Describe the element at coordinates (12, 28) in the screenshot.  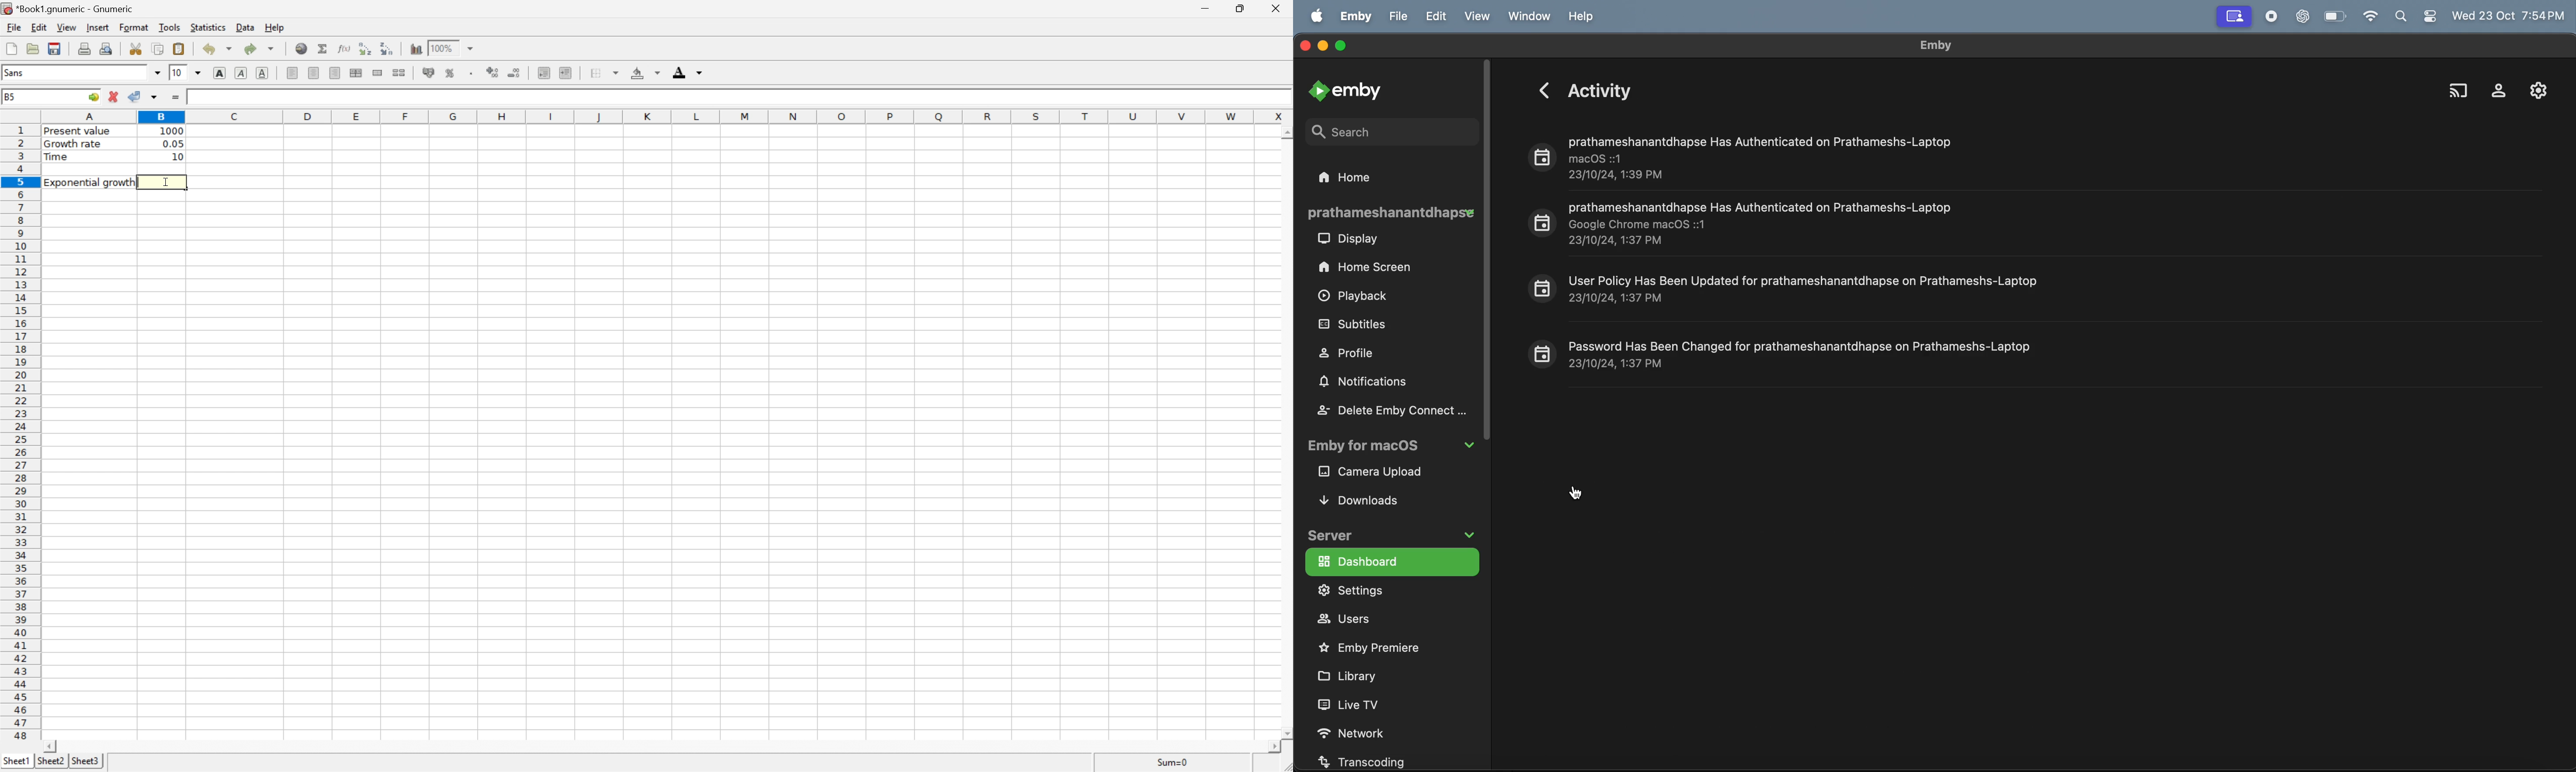
I see `File` at that location.